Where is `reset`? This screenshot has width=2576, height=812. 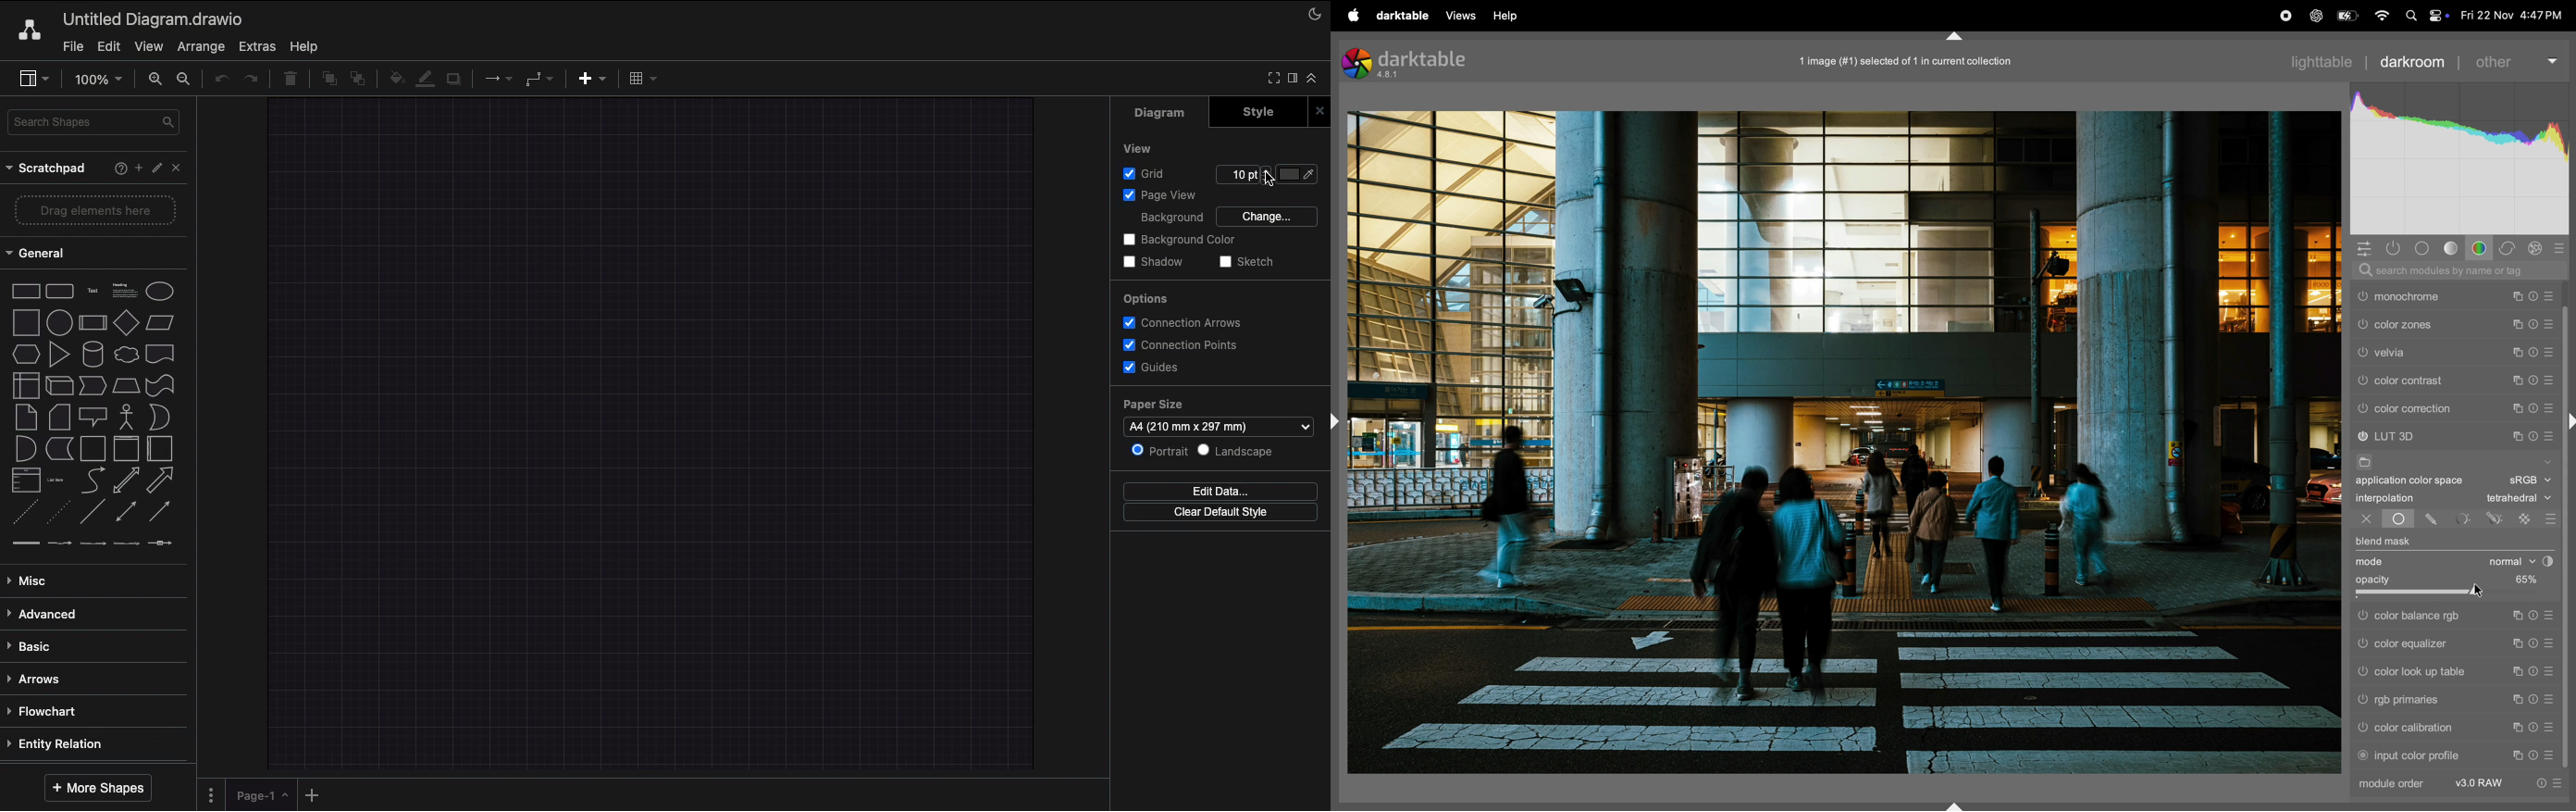
reset is located at coordinates (2535, 754).